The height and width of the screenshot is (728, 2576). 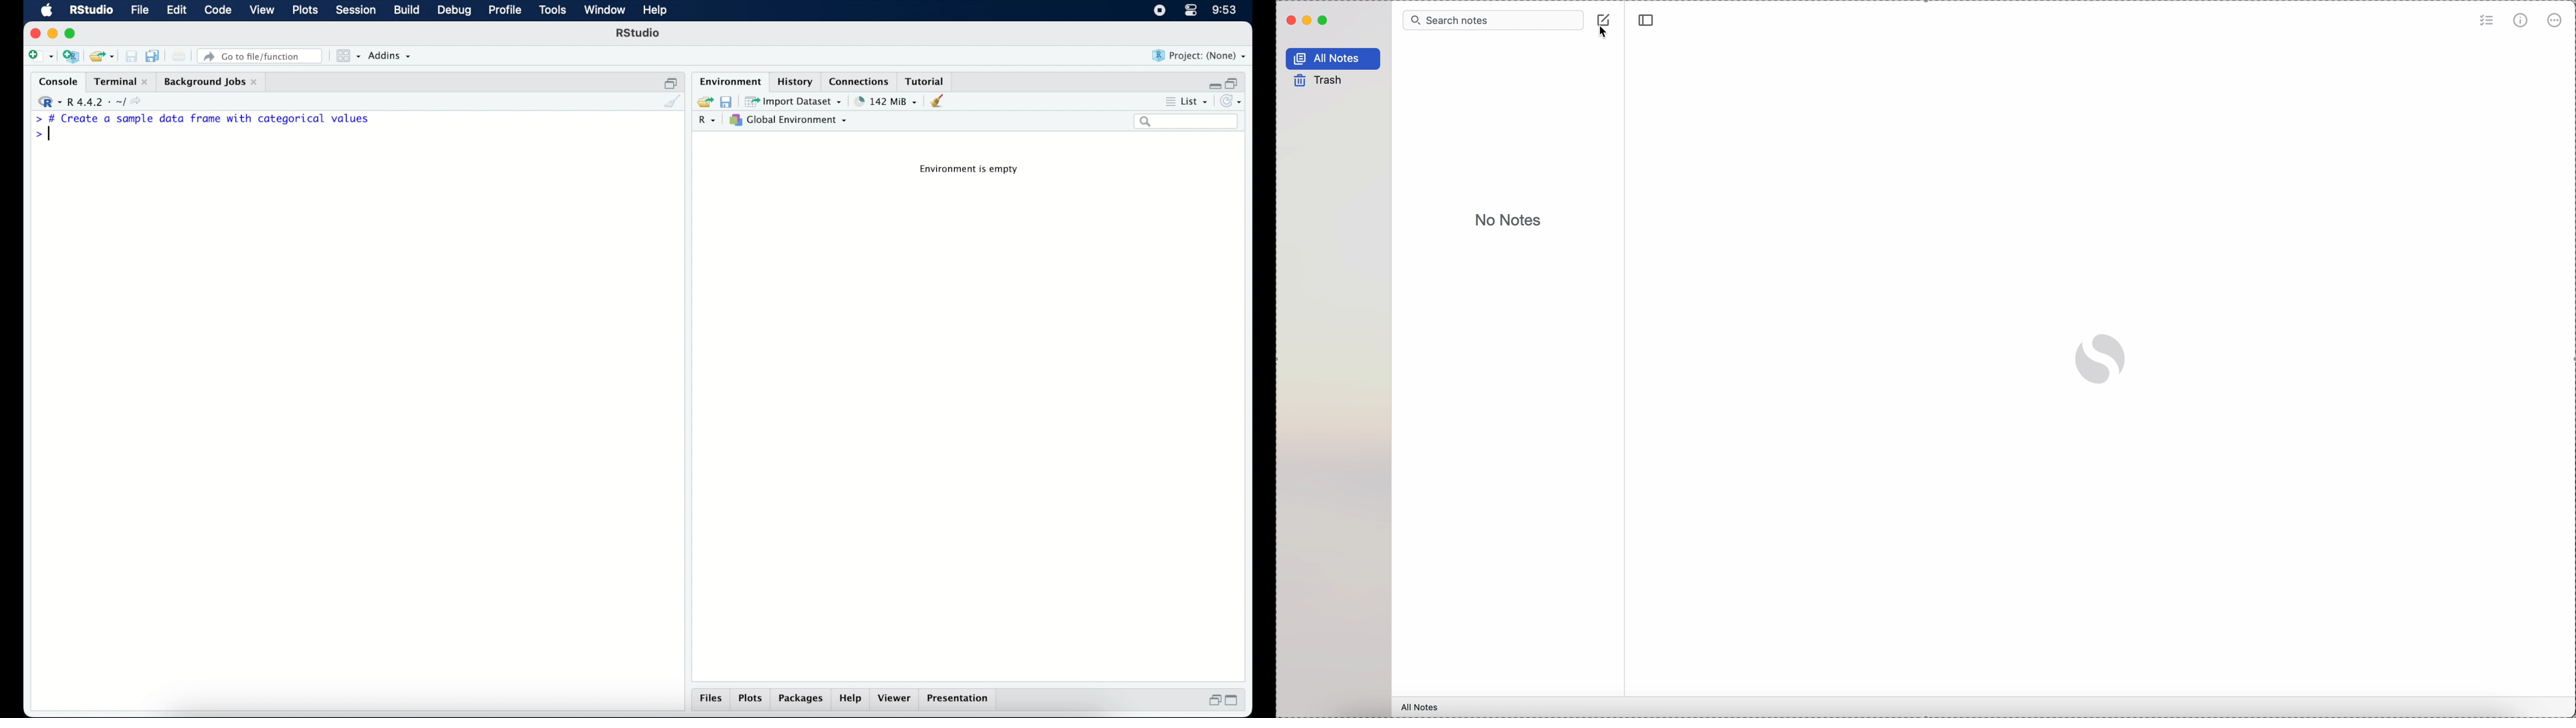 I want to click on Go to file/ function, so click(x=262, y=55).